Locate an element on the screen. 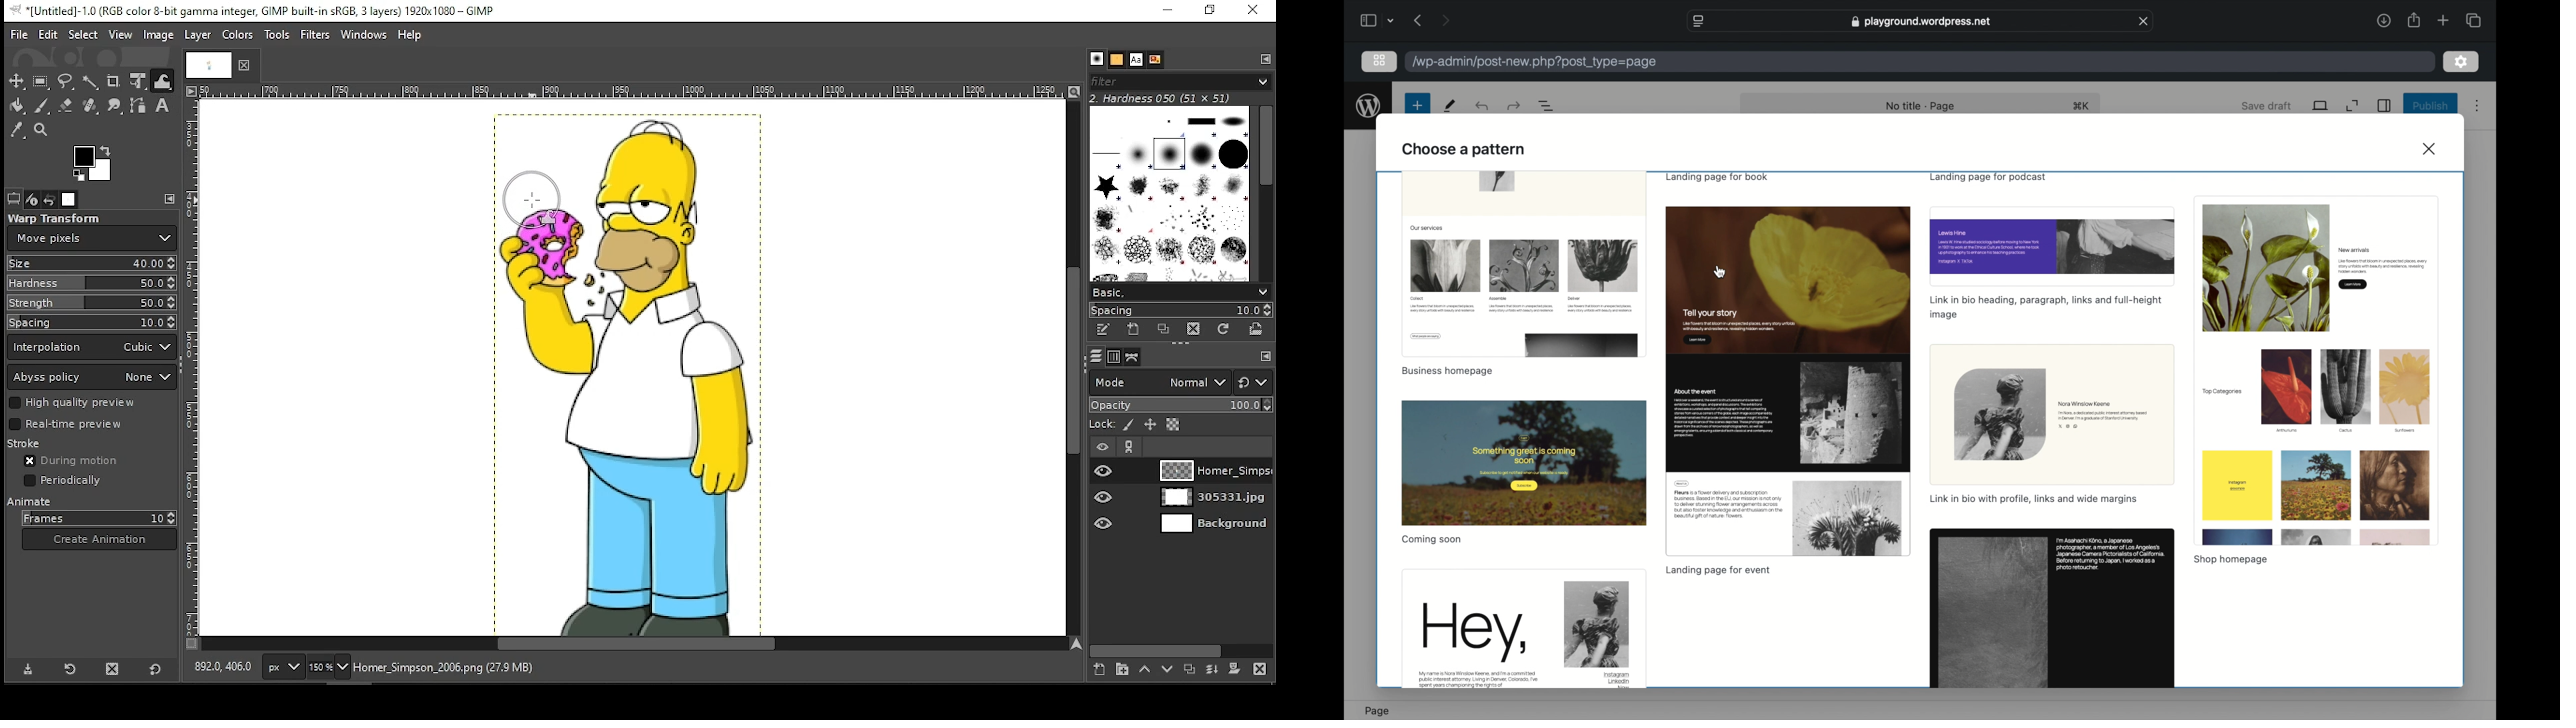  no title - page is located at coordinates (1921, 106).